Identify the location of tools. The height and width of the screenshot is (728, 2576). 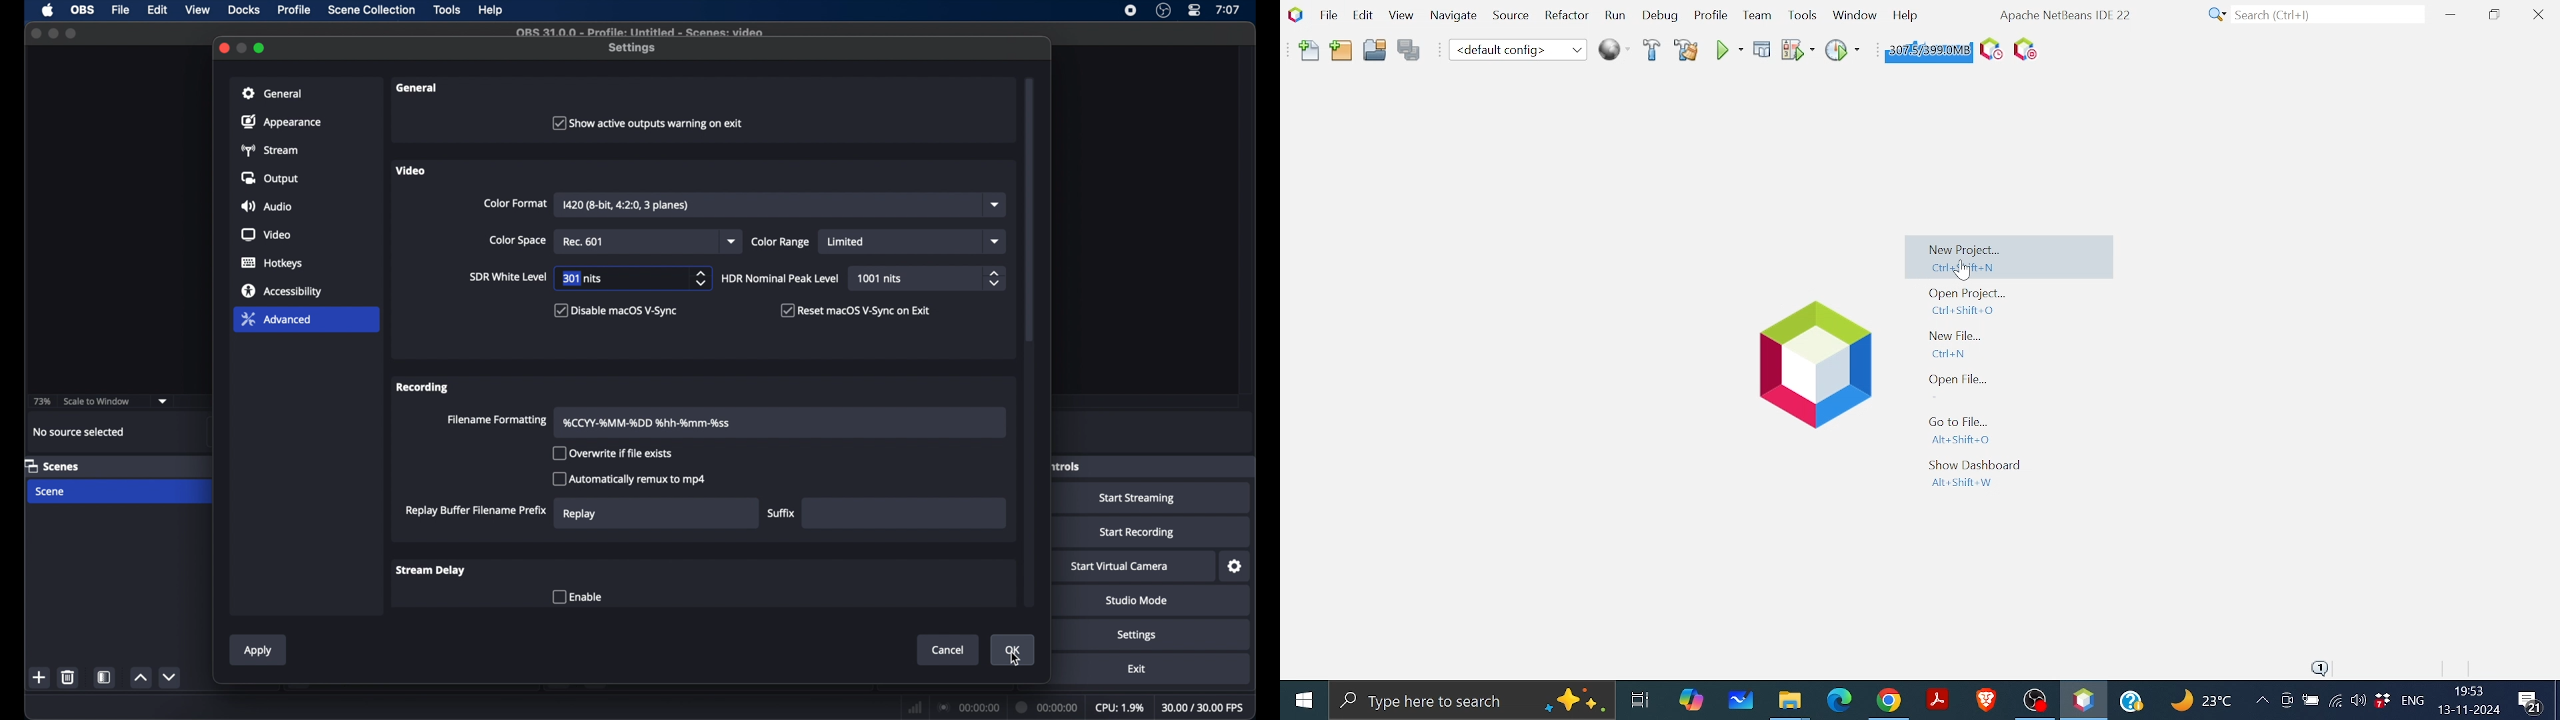
(447, 9).